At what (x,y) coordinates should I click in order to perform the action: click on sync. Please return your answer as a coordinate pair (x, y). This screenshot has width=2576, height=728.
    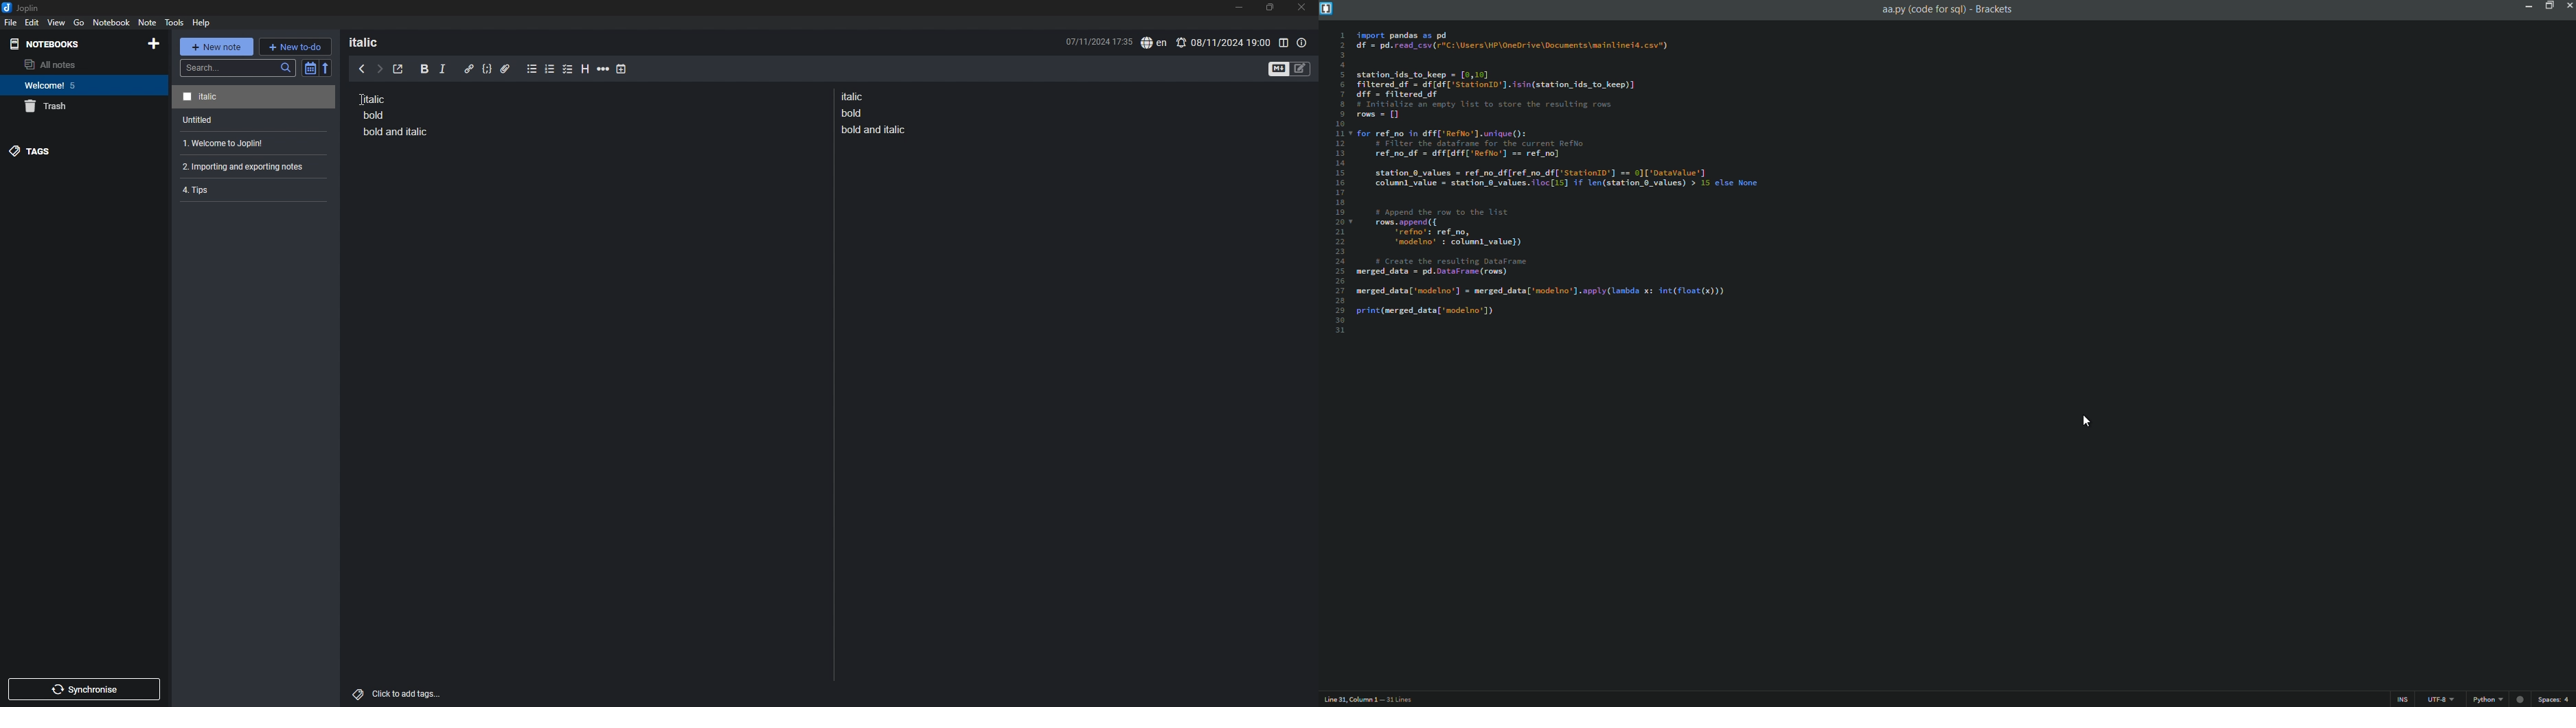
    Looking at the image, I should click on (85, 689).